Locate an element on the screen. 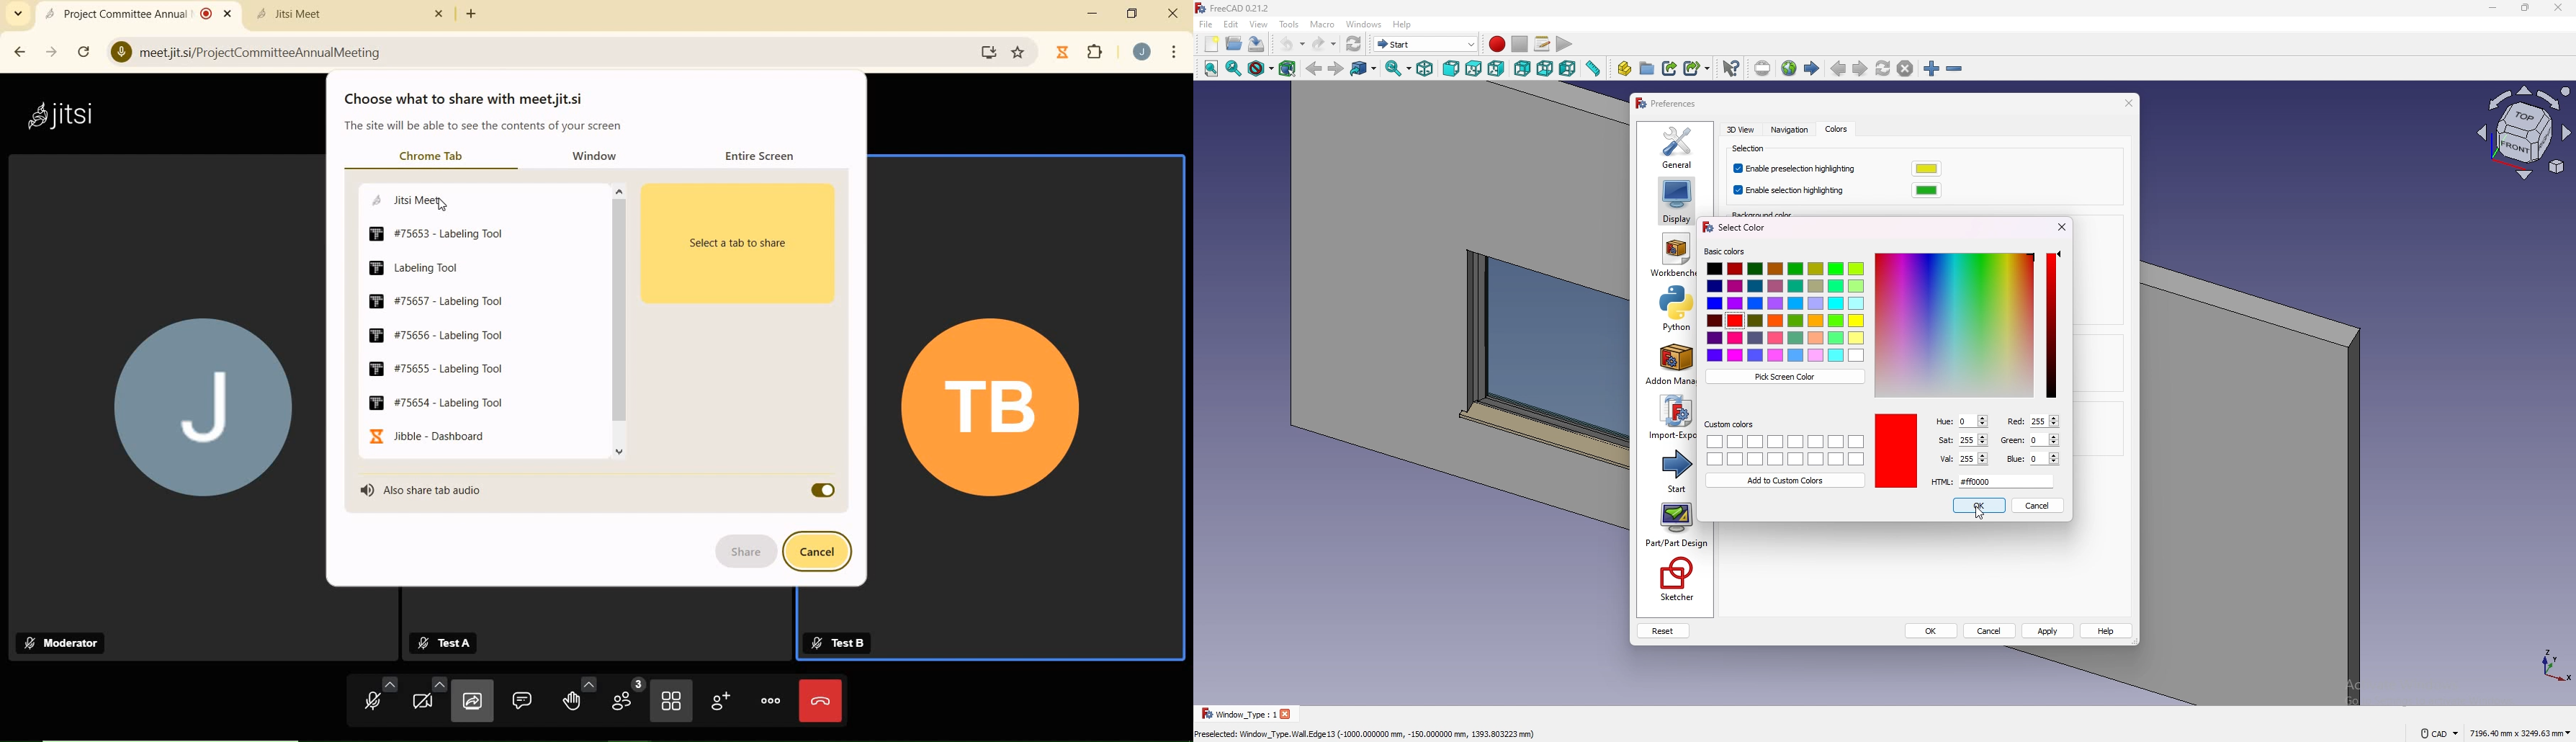  color options is located at coordinates (1787, 313).